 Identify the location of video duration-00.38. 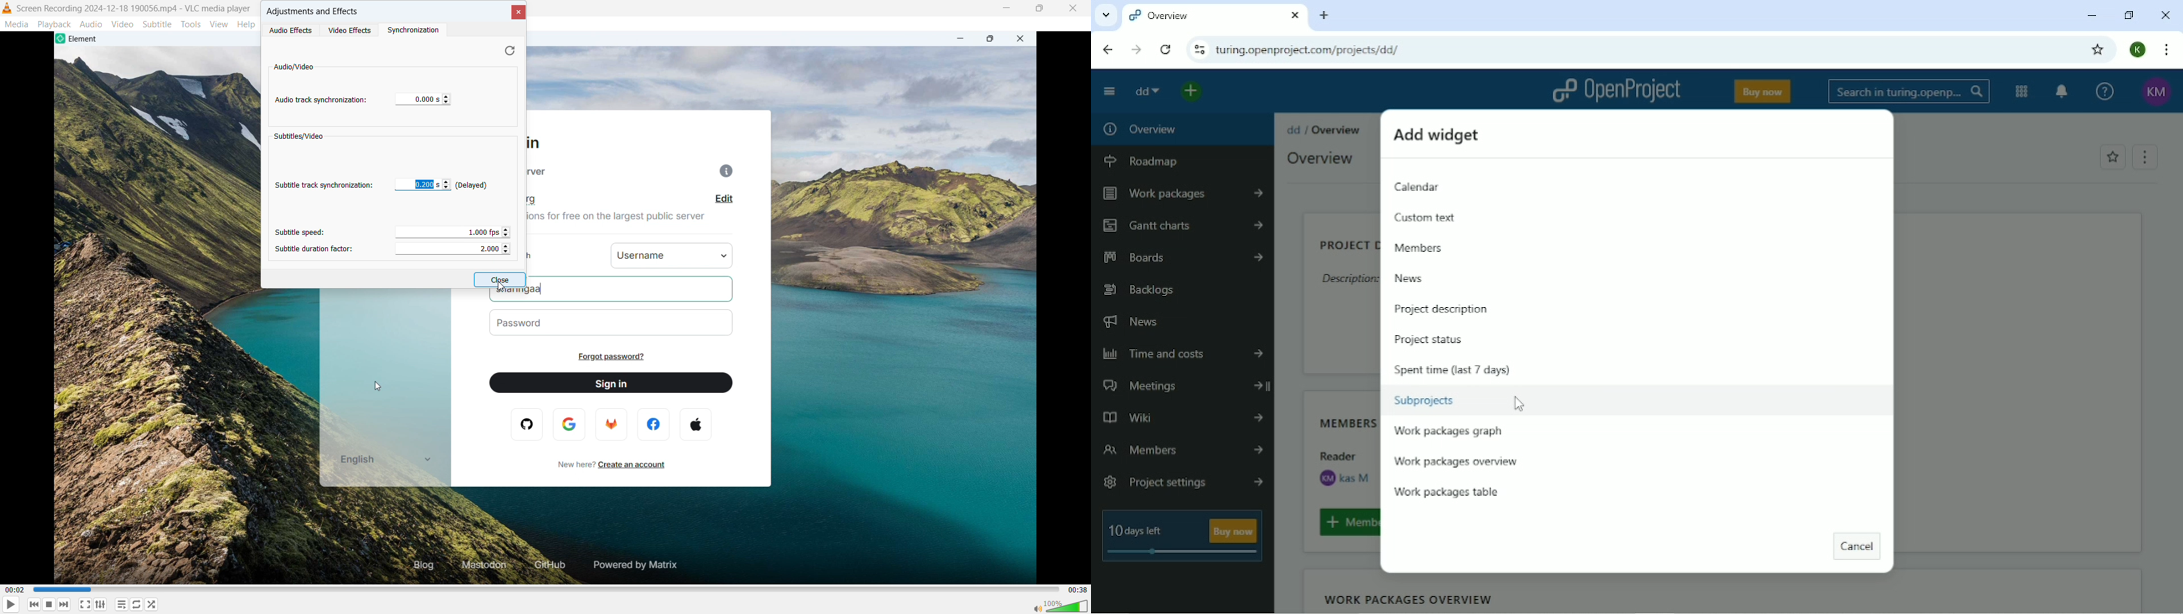
(1078, 590).